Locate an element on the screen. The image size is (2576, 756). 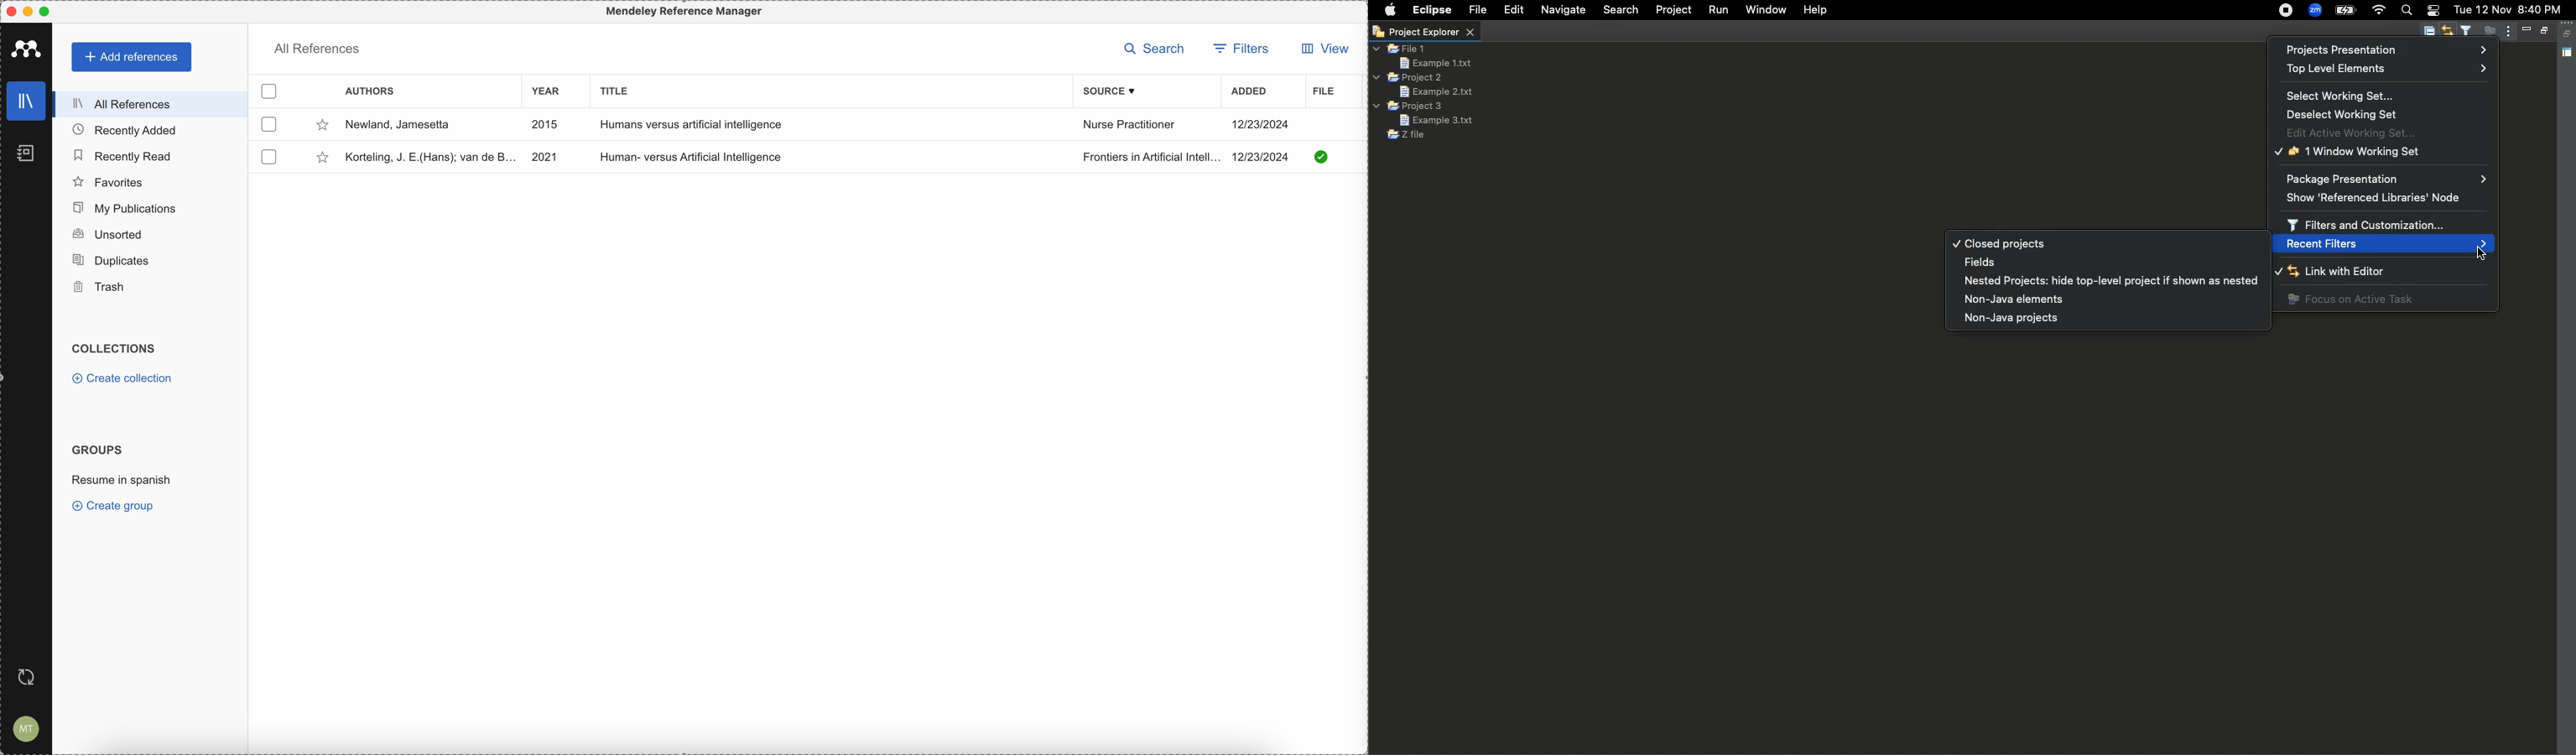
Newland, Jamesetta is located at coordinates (405, 123).